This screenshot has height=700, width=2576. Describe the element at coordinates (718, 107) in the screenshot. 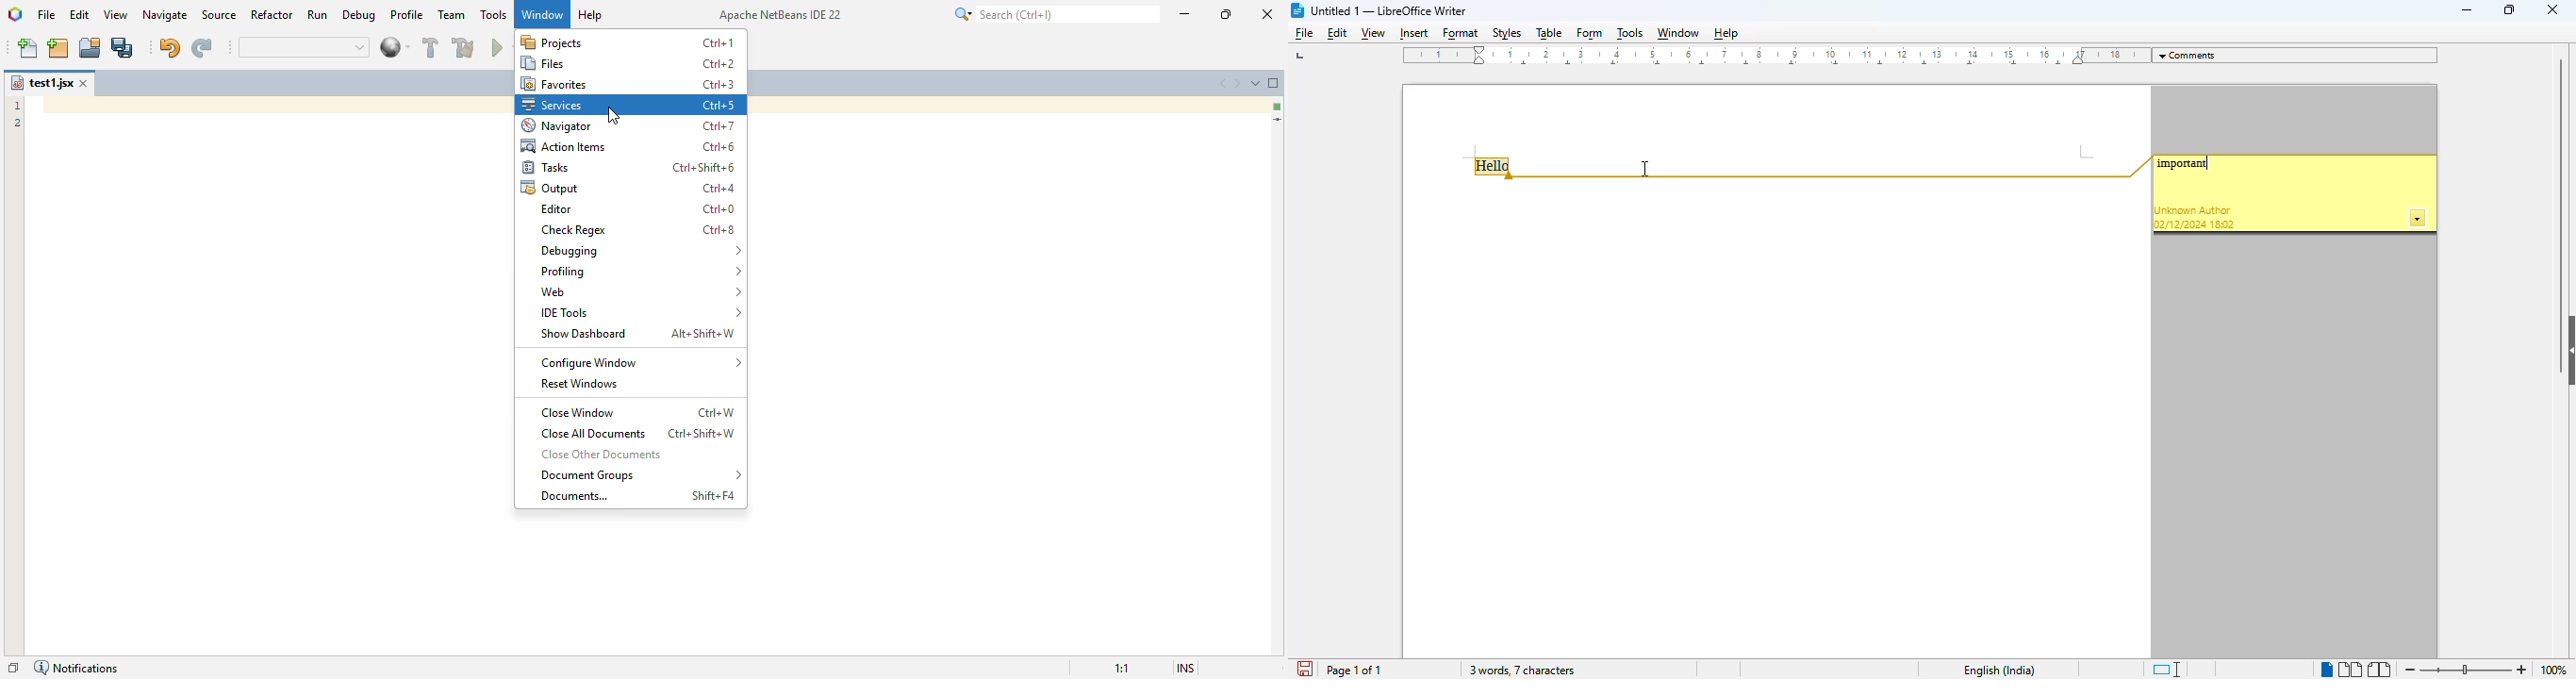

I see `shortcut for services` at that location.